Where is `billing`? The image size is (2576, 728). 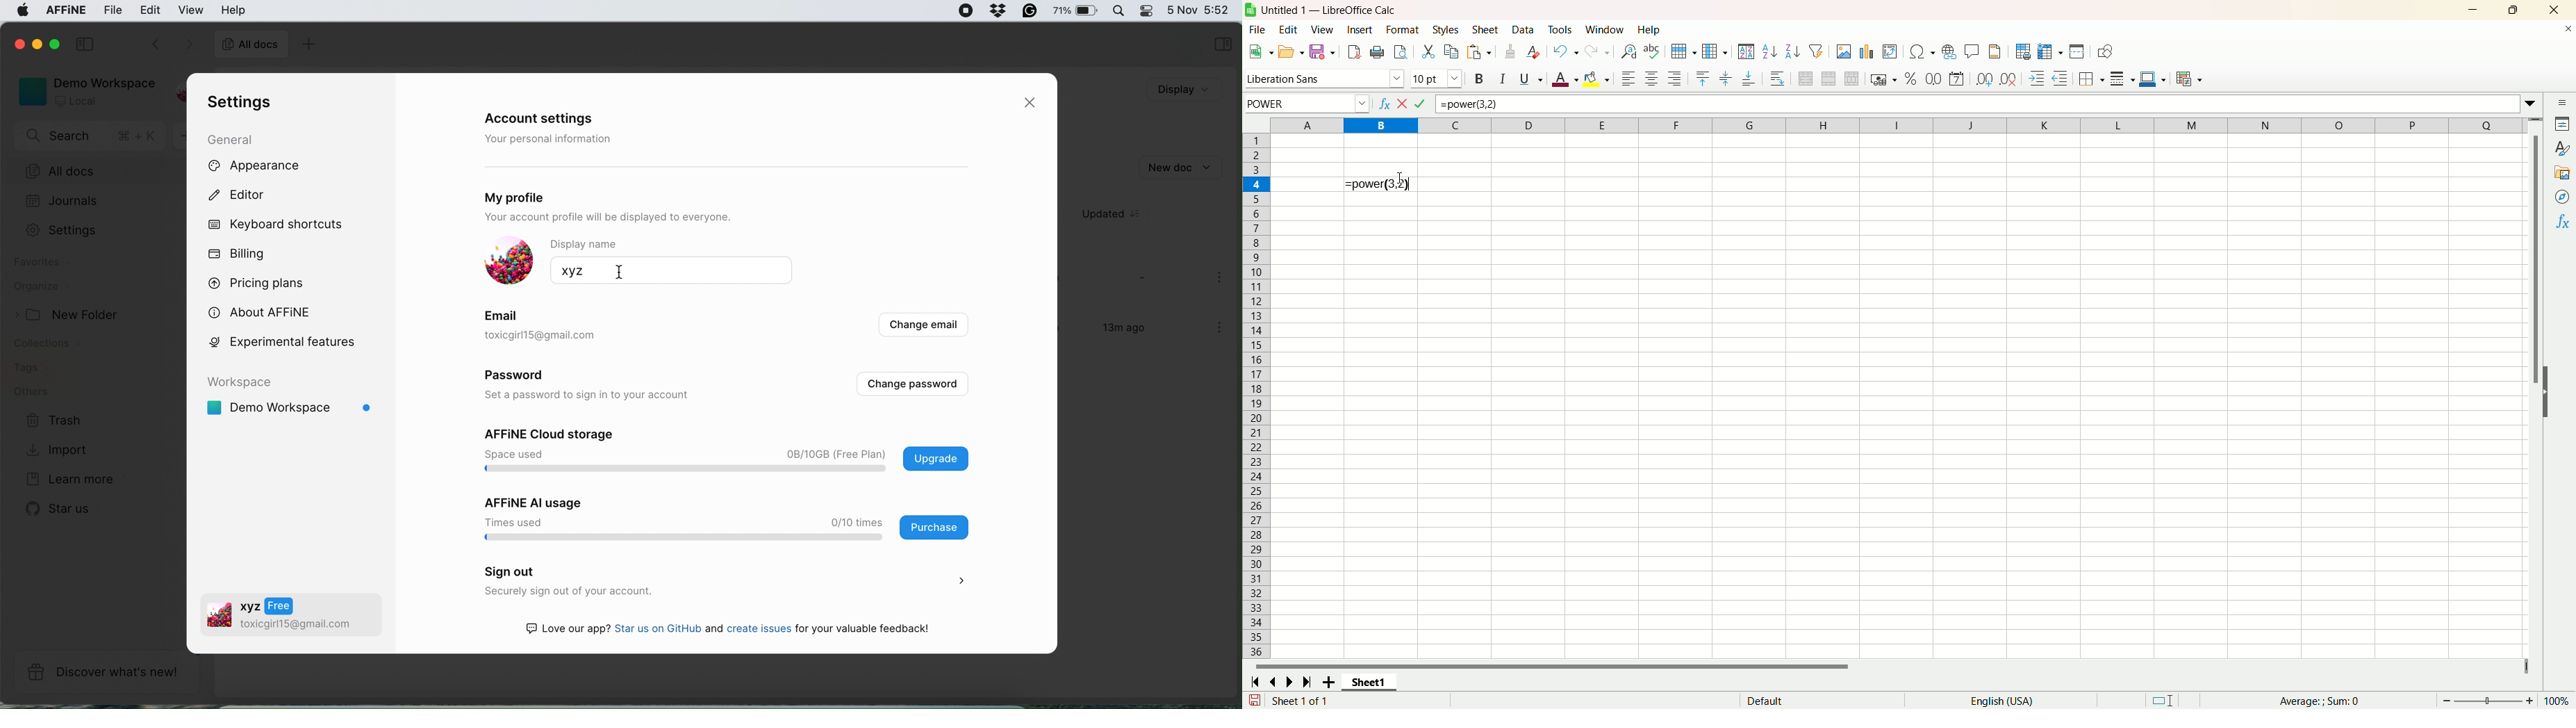
billing is located at coordinates (238, 254).